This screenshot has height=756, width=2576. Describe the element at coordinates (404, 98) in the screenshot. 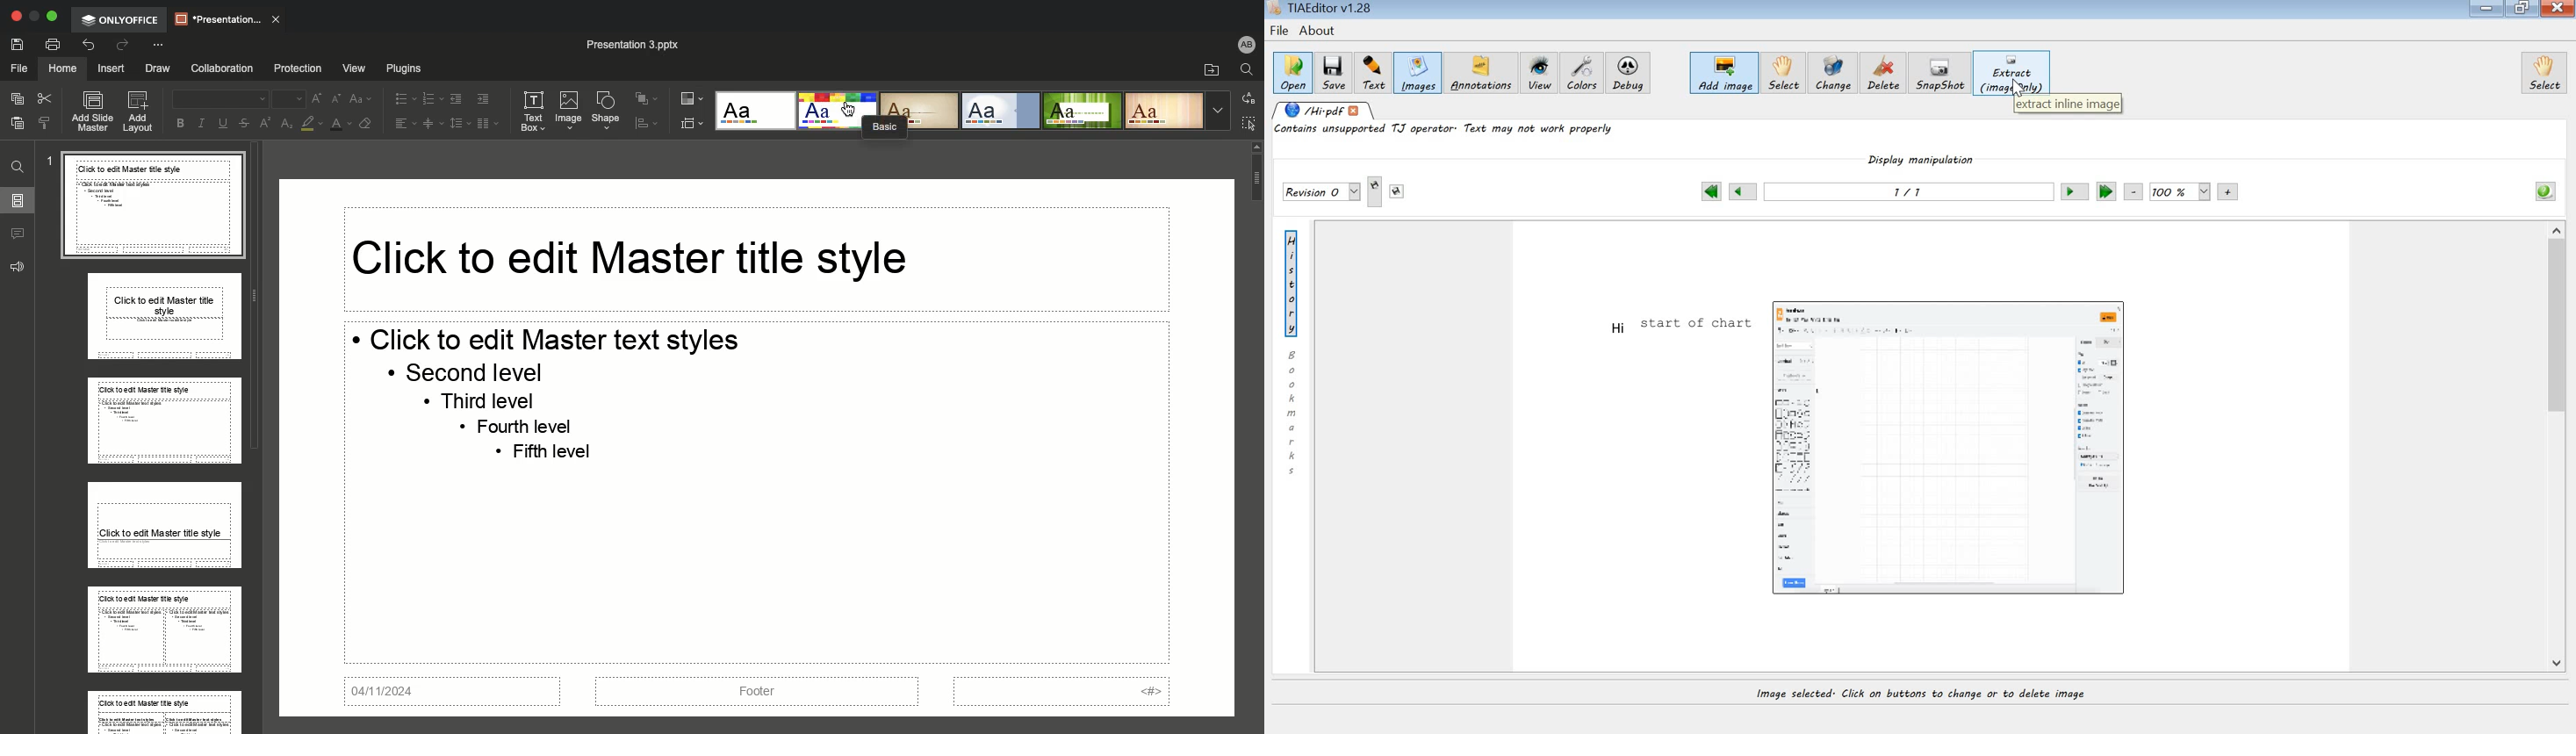

I see `List bullet` at that location.